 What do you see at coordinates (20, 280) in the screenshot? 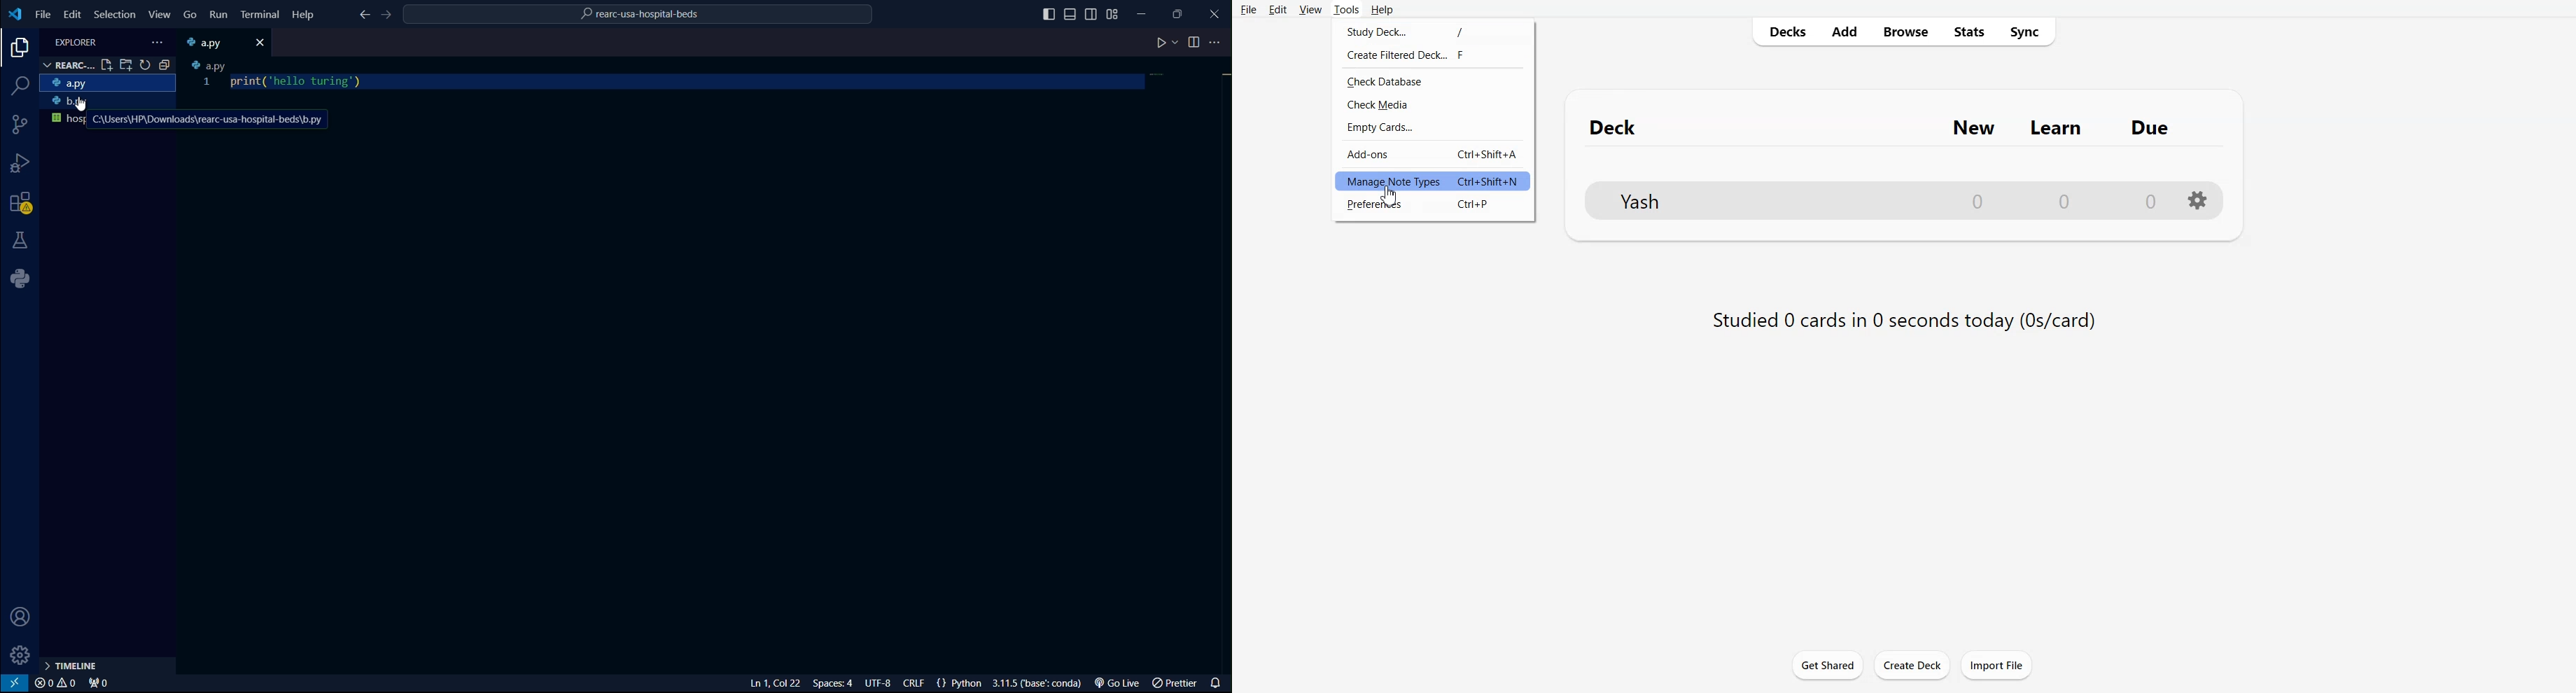
I see `python` at bounding box center [20, 280].